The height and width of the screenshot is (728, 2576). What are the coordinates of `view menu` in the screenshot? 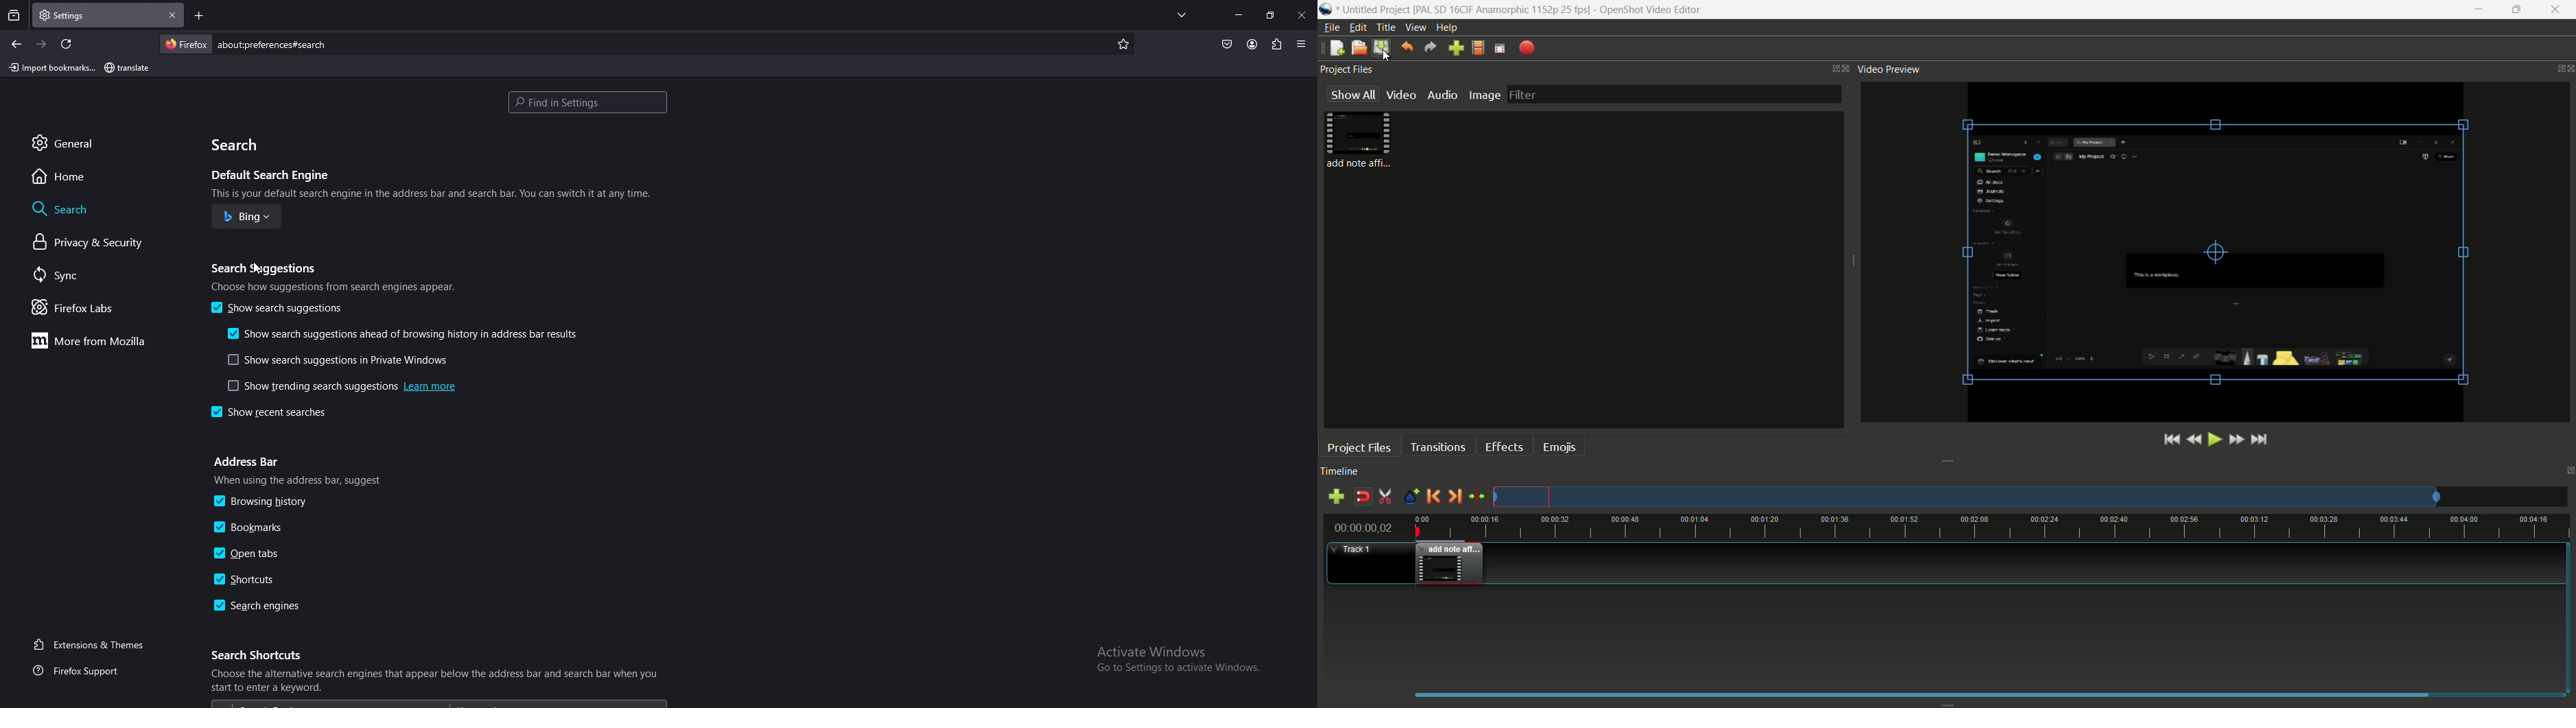 It's located at (1415, 28).